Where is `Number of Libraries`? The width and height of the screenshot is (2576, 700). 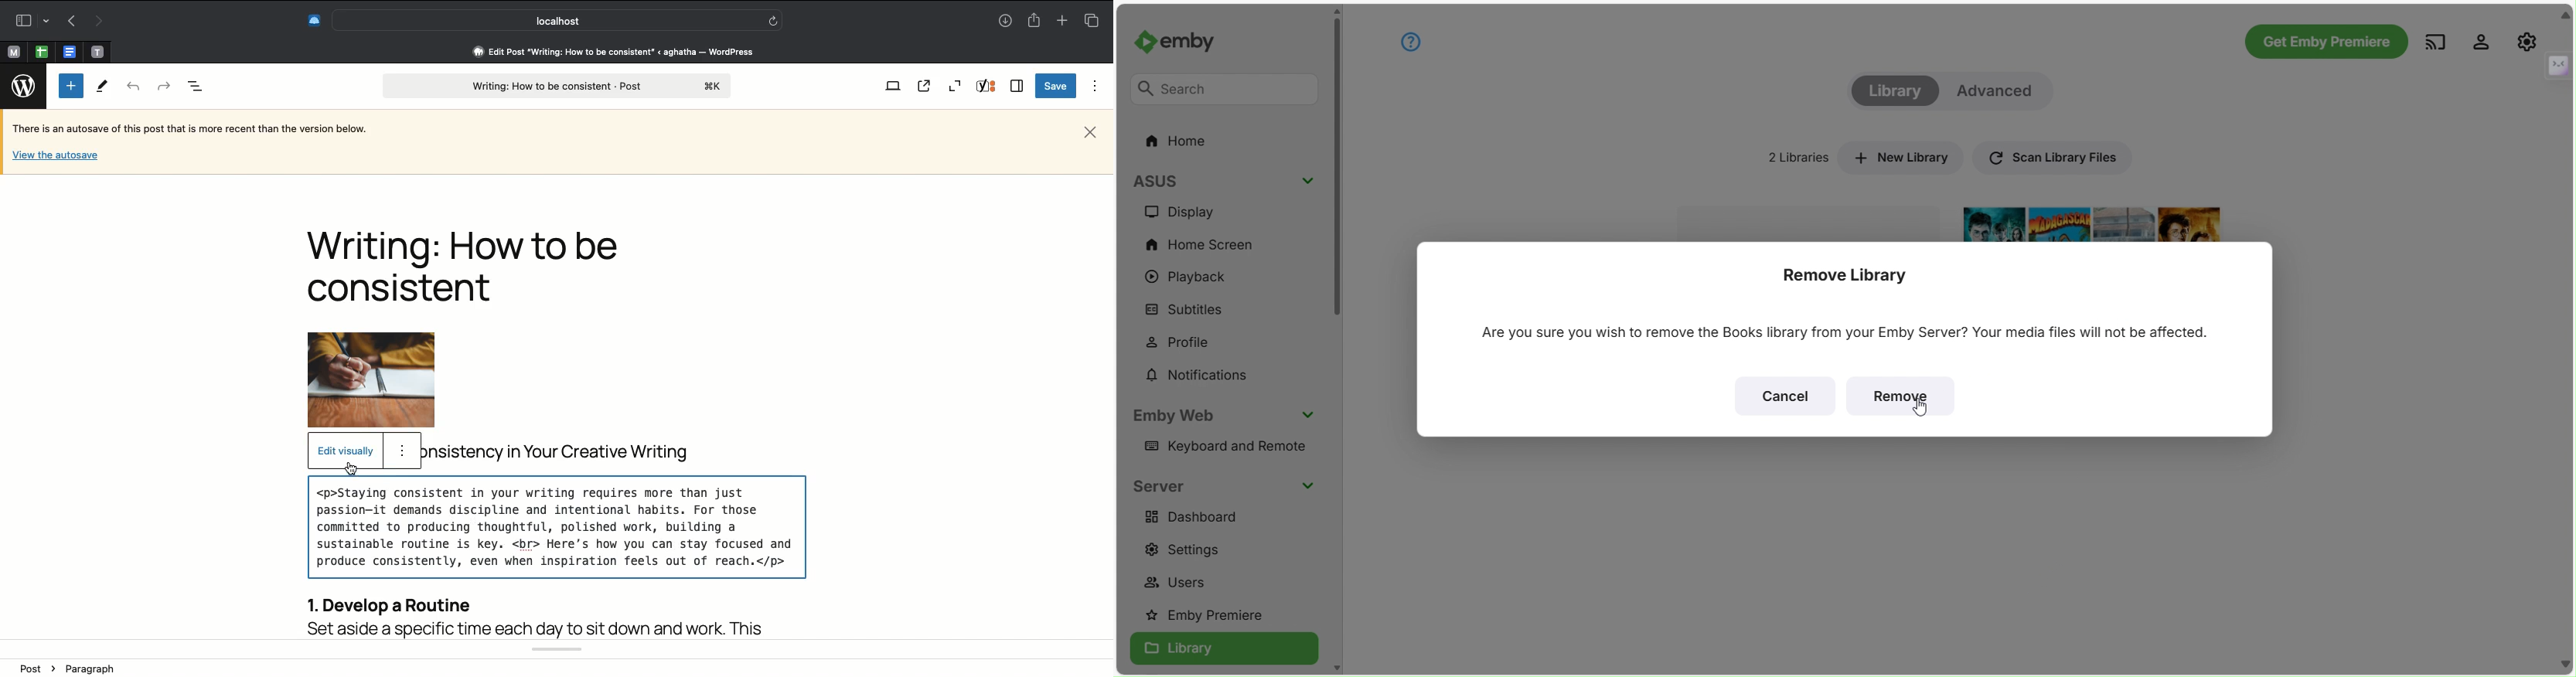 Number of Libraries is located at coordinates (1792, 157).